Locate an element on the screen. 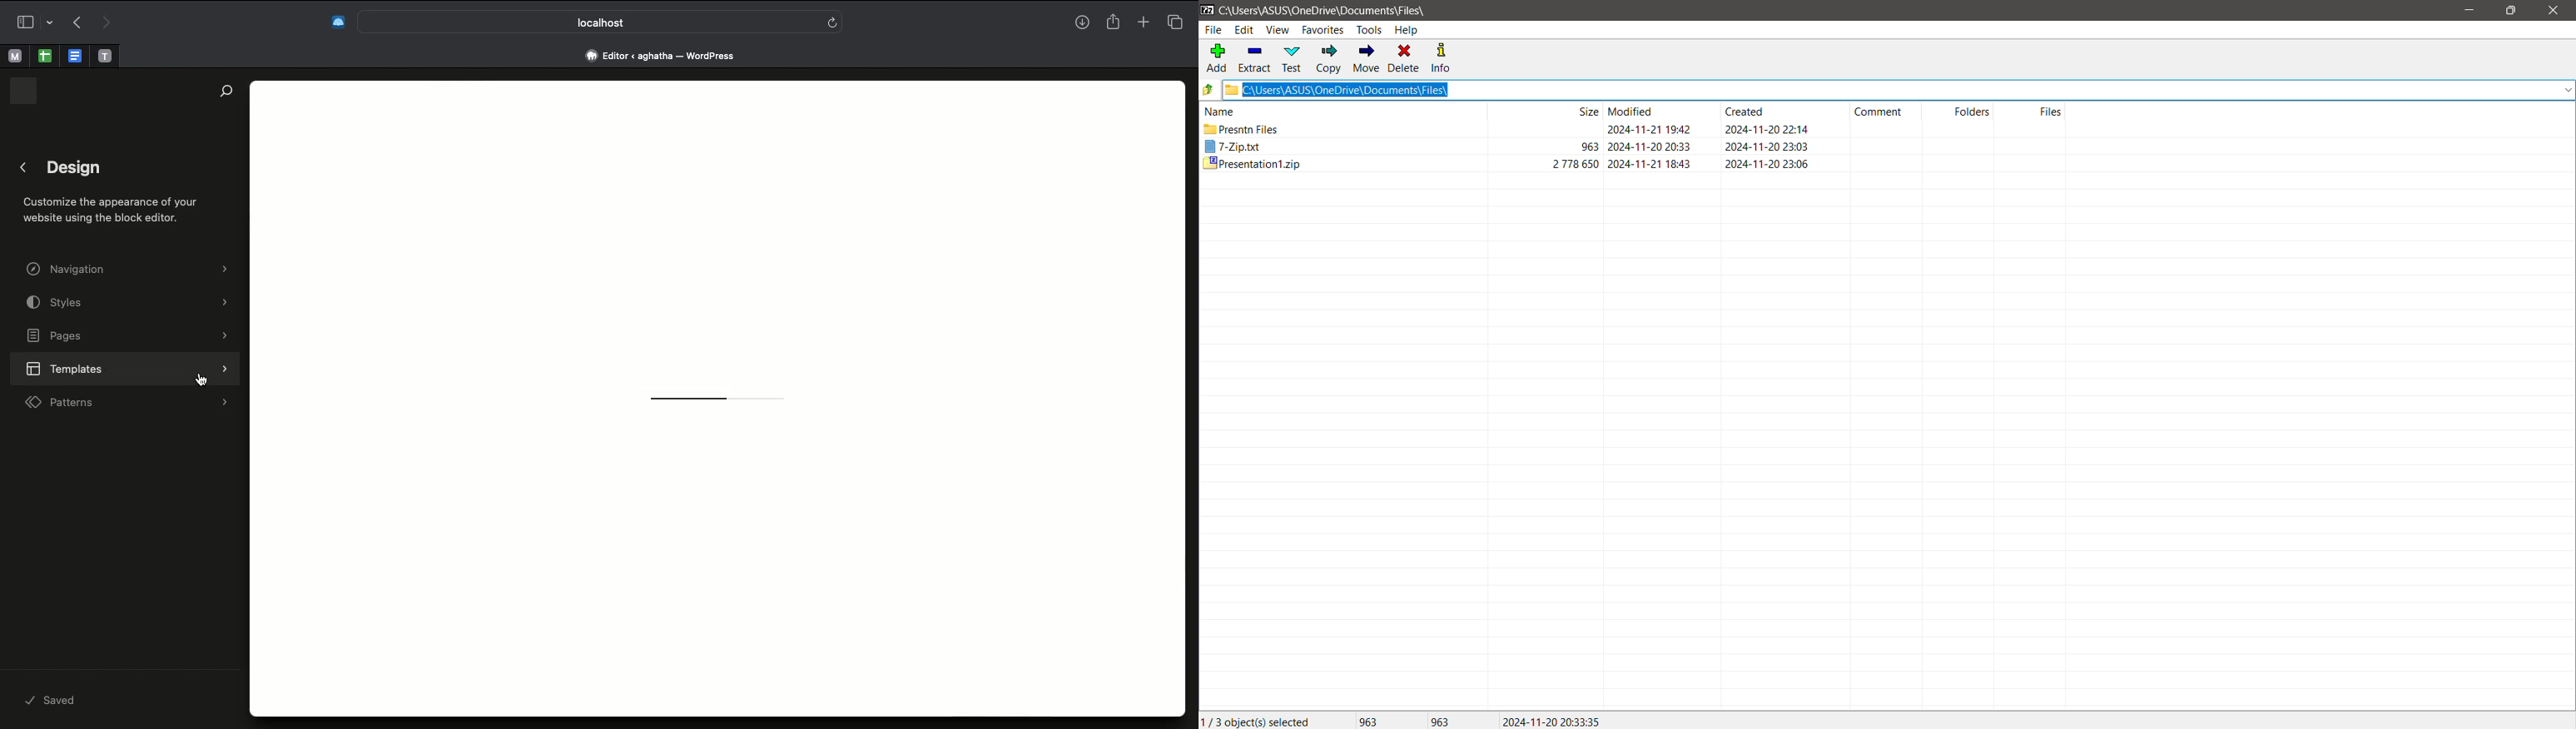 Image resolution: width=2576 pixels, height=756 pixels. presntn files is located at coordinates (1242, 128).